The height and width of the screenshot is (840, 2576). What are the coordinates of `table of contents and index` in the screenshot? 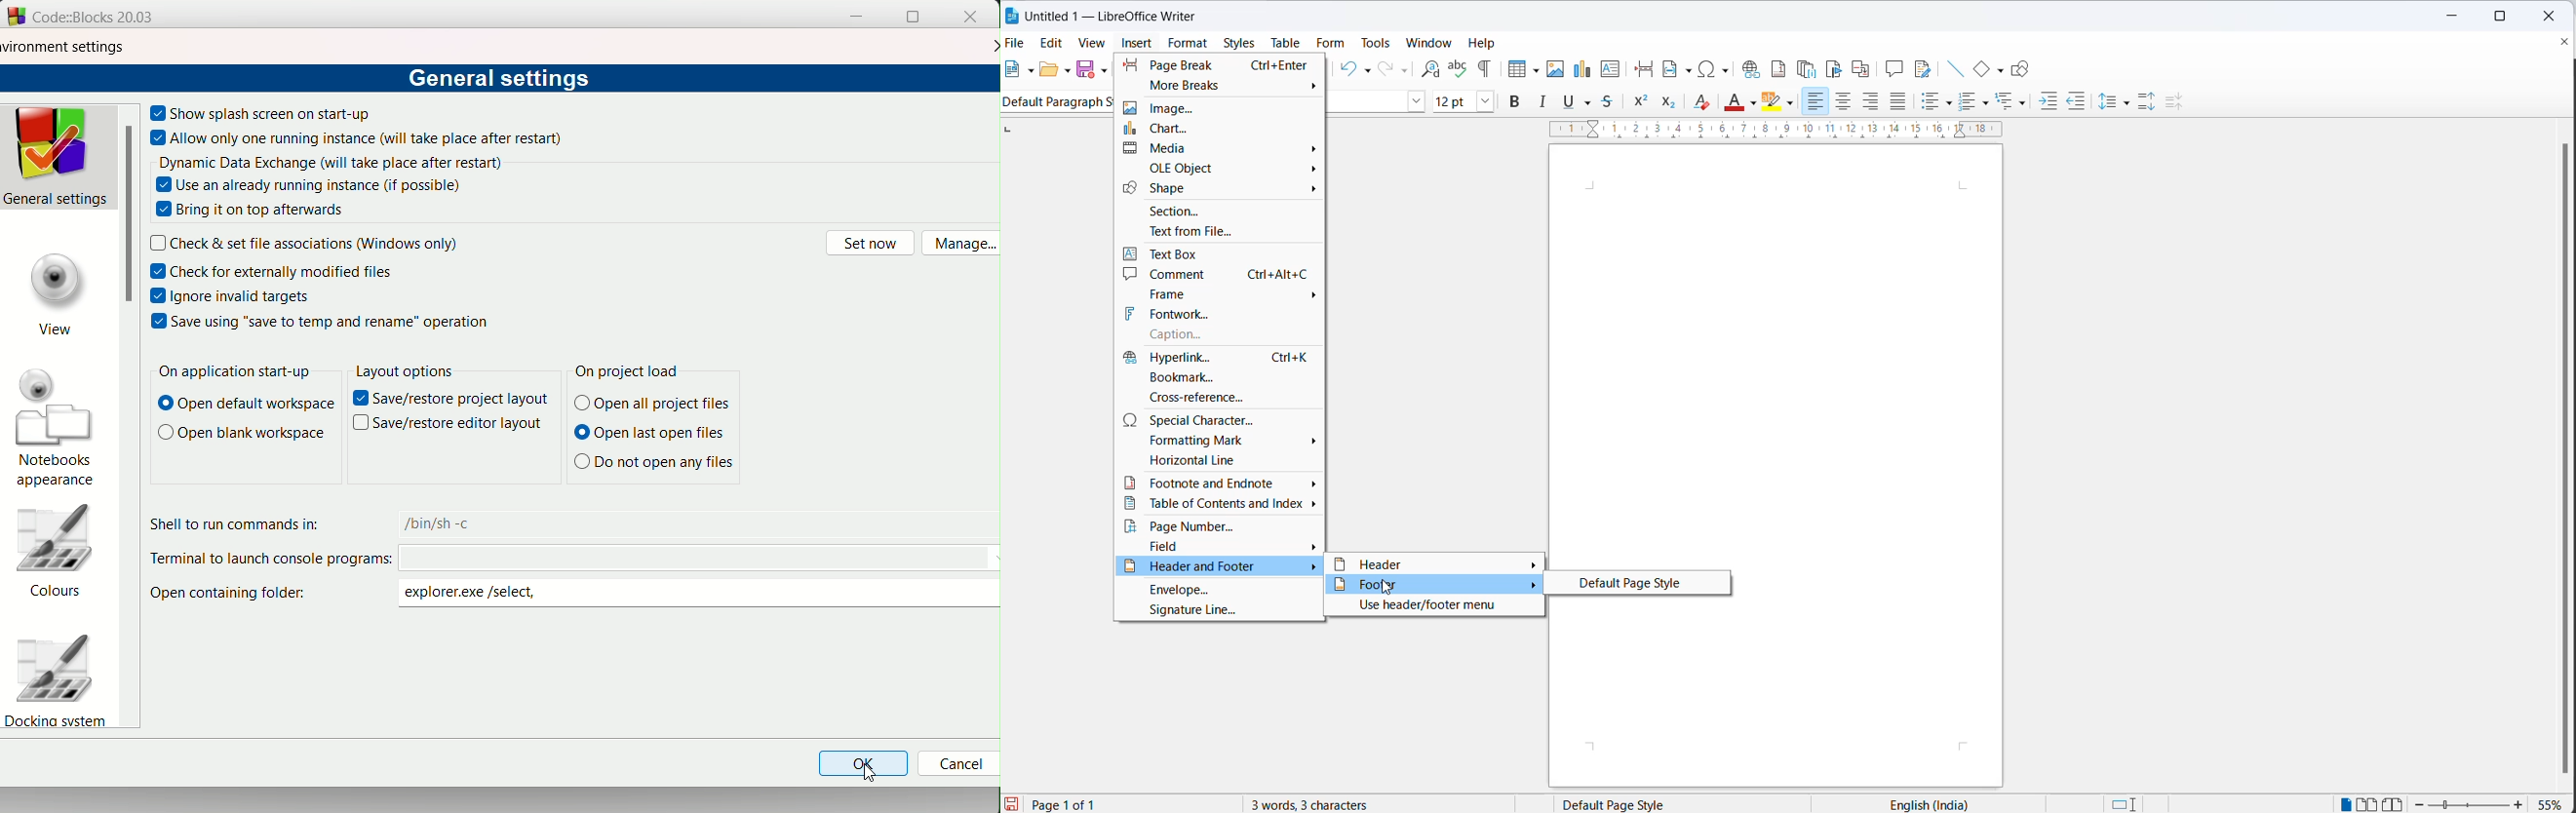 It's located at (1218, 504).